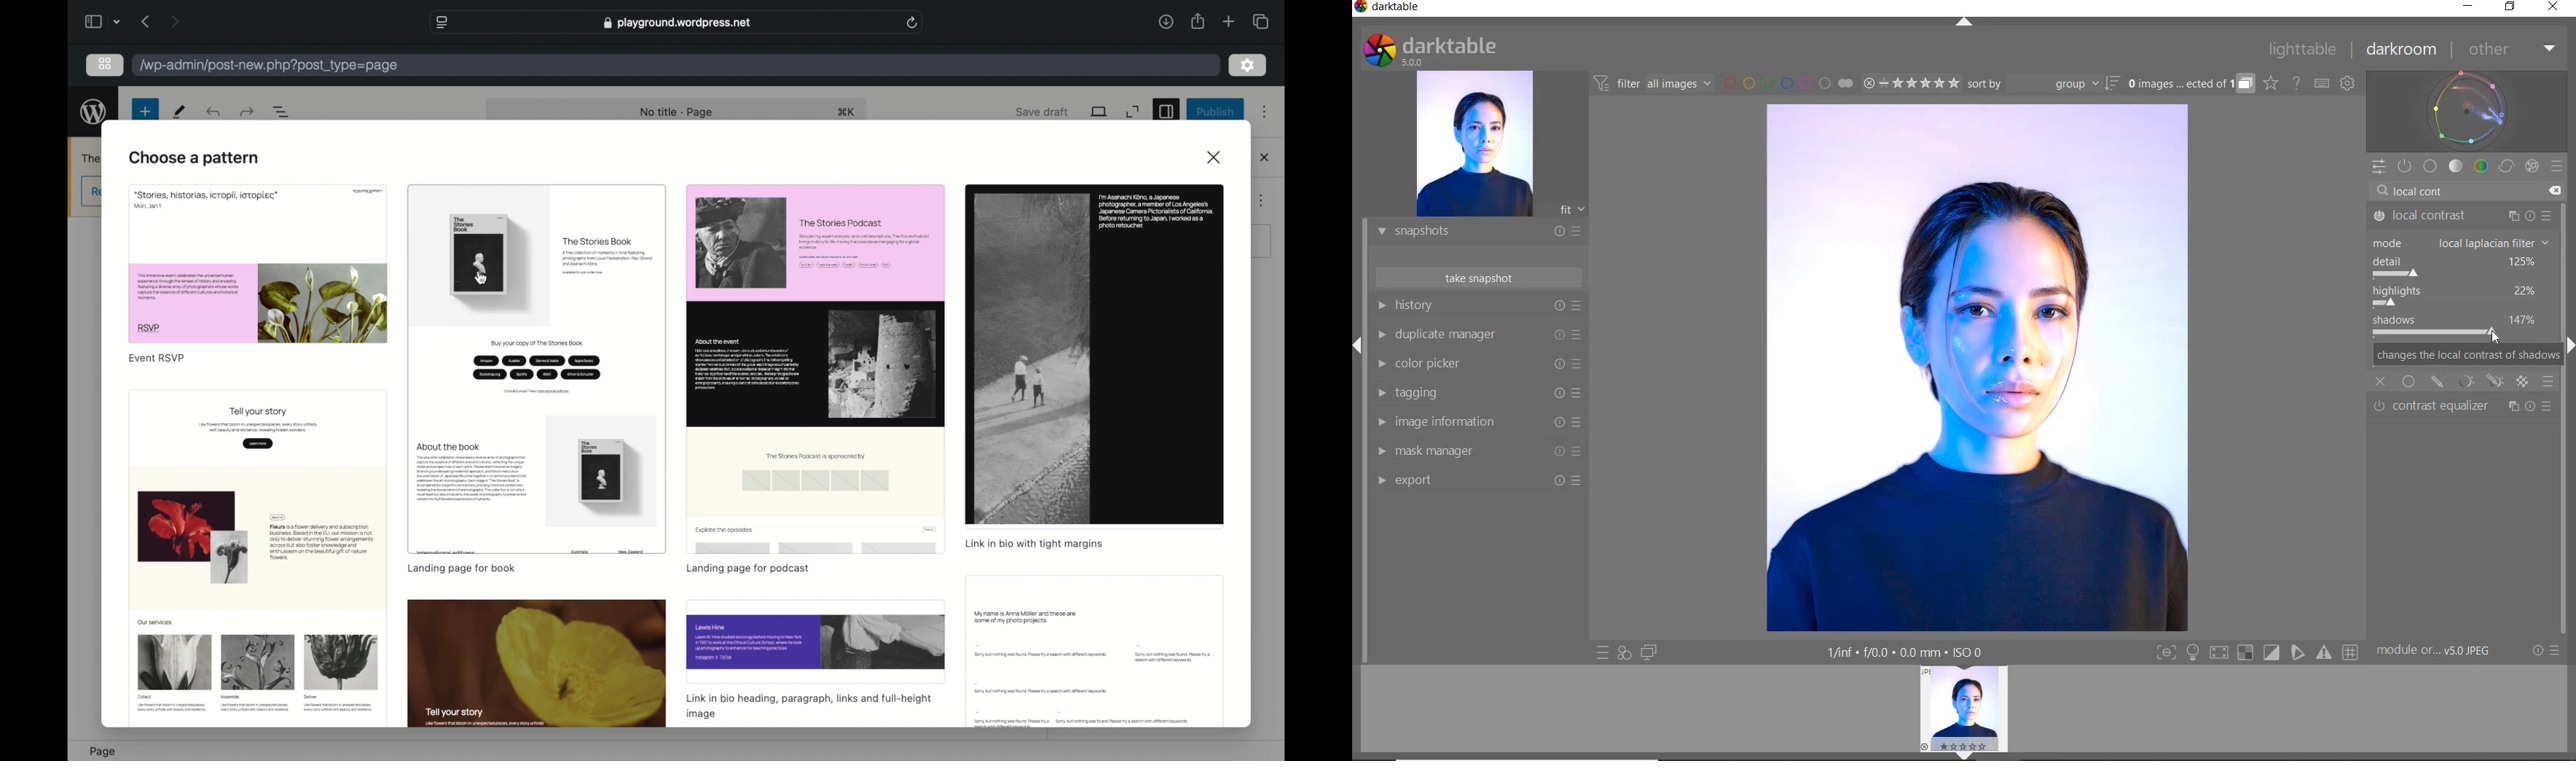  What do you see at coordinates (2245, 653) in the screenshot?
I see `Button` at bounding box center [2245, 653].